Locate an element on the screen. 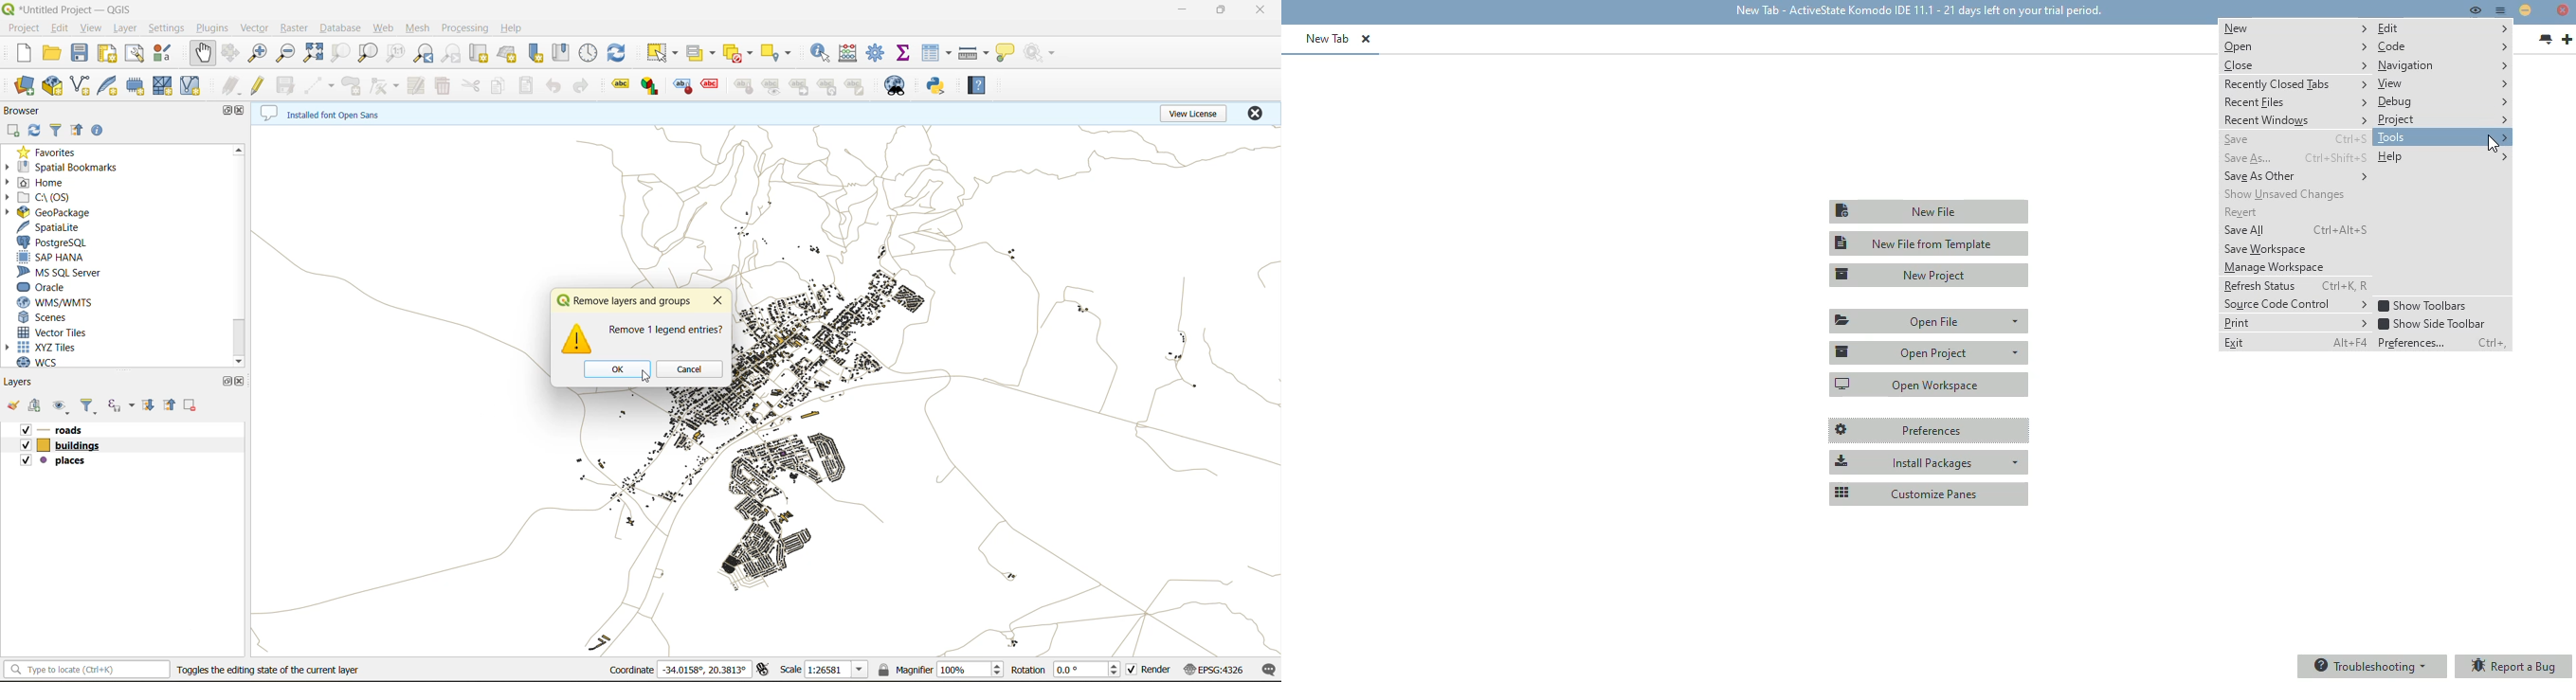 Image resolution: width=2576 pixels, height=700 pixels. tool box is located at coordinates (879, 54).